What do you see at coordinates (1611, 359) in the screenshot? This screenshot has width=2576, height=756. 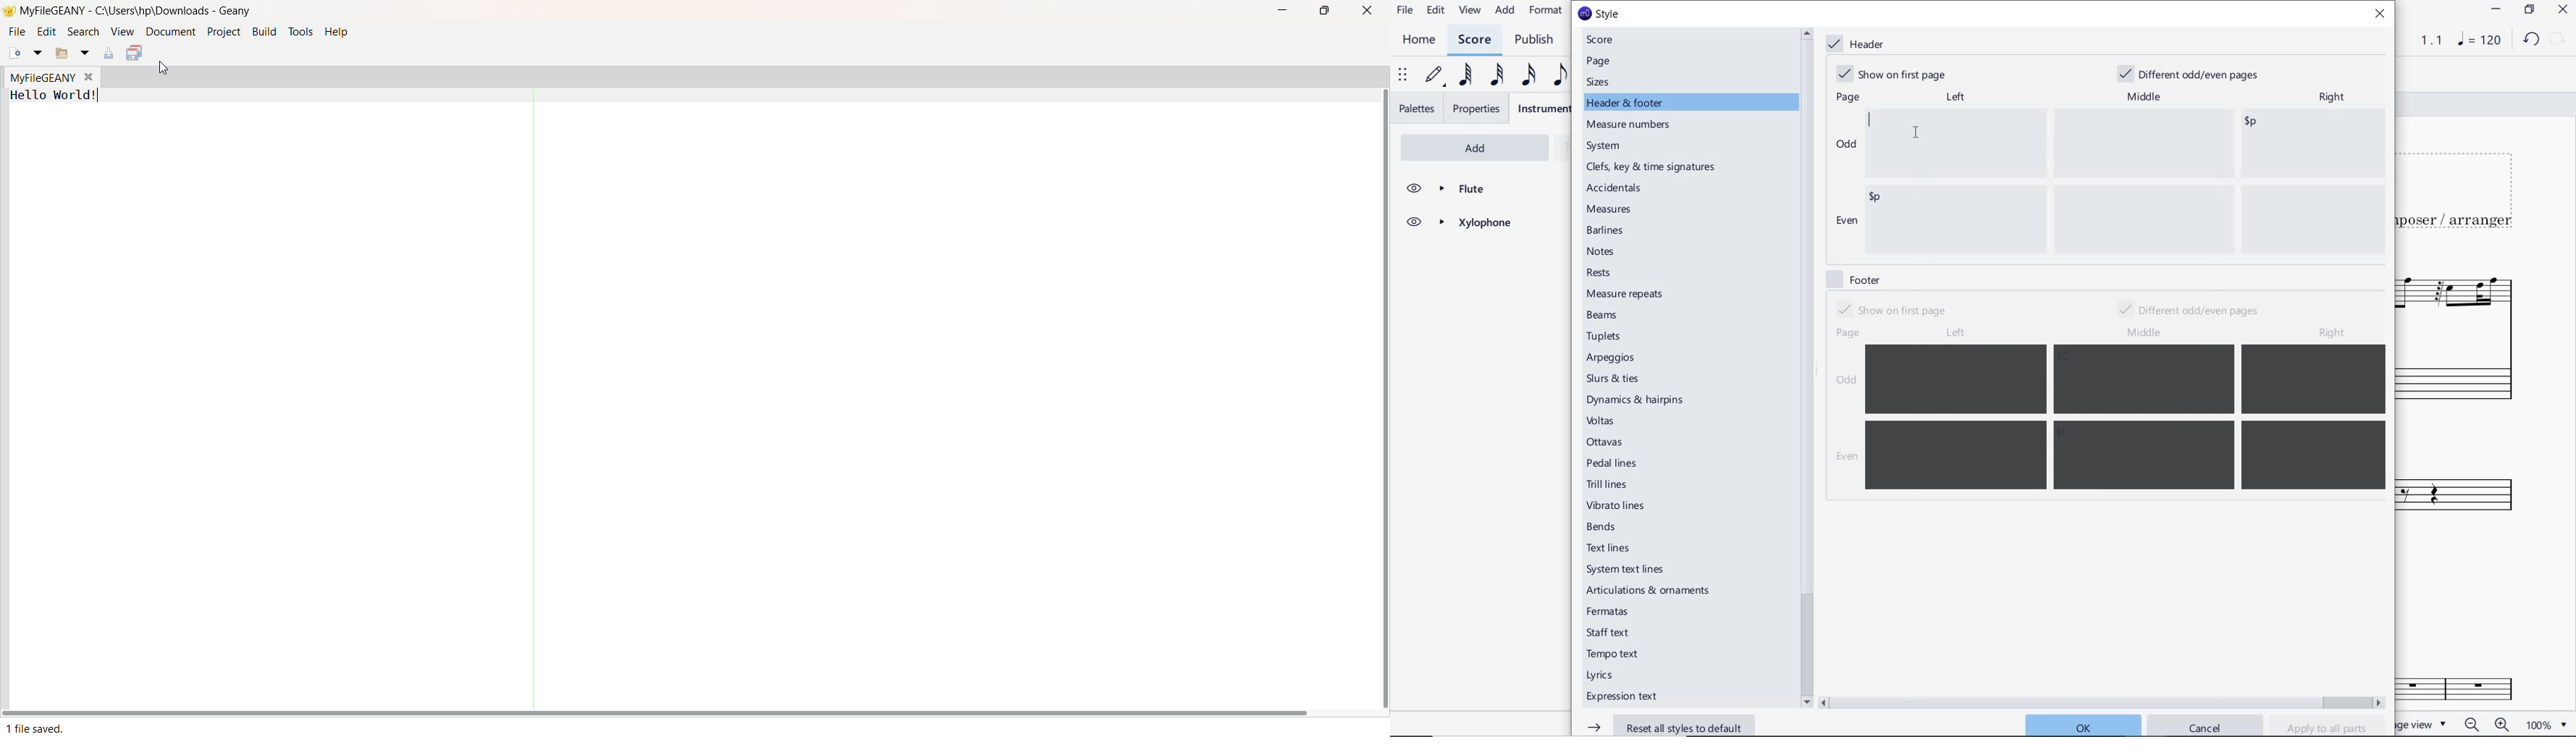 I see `arpeggios` at bounding box center [1611, 359].